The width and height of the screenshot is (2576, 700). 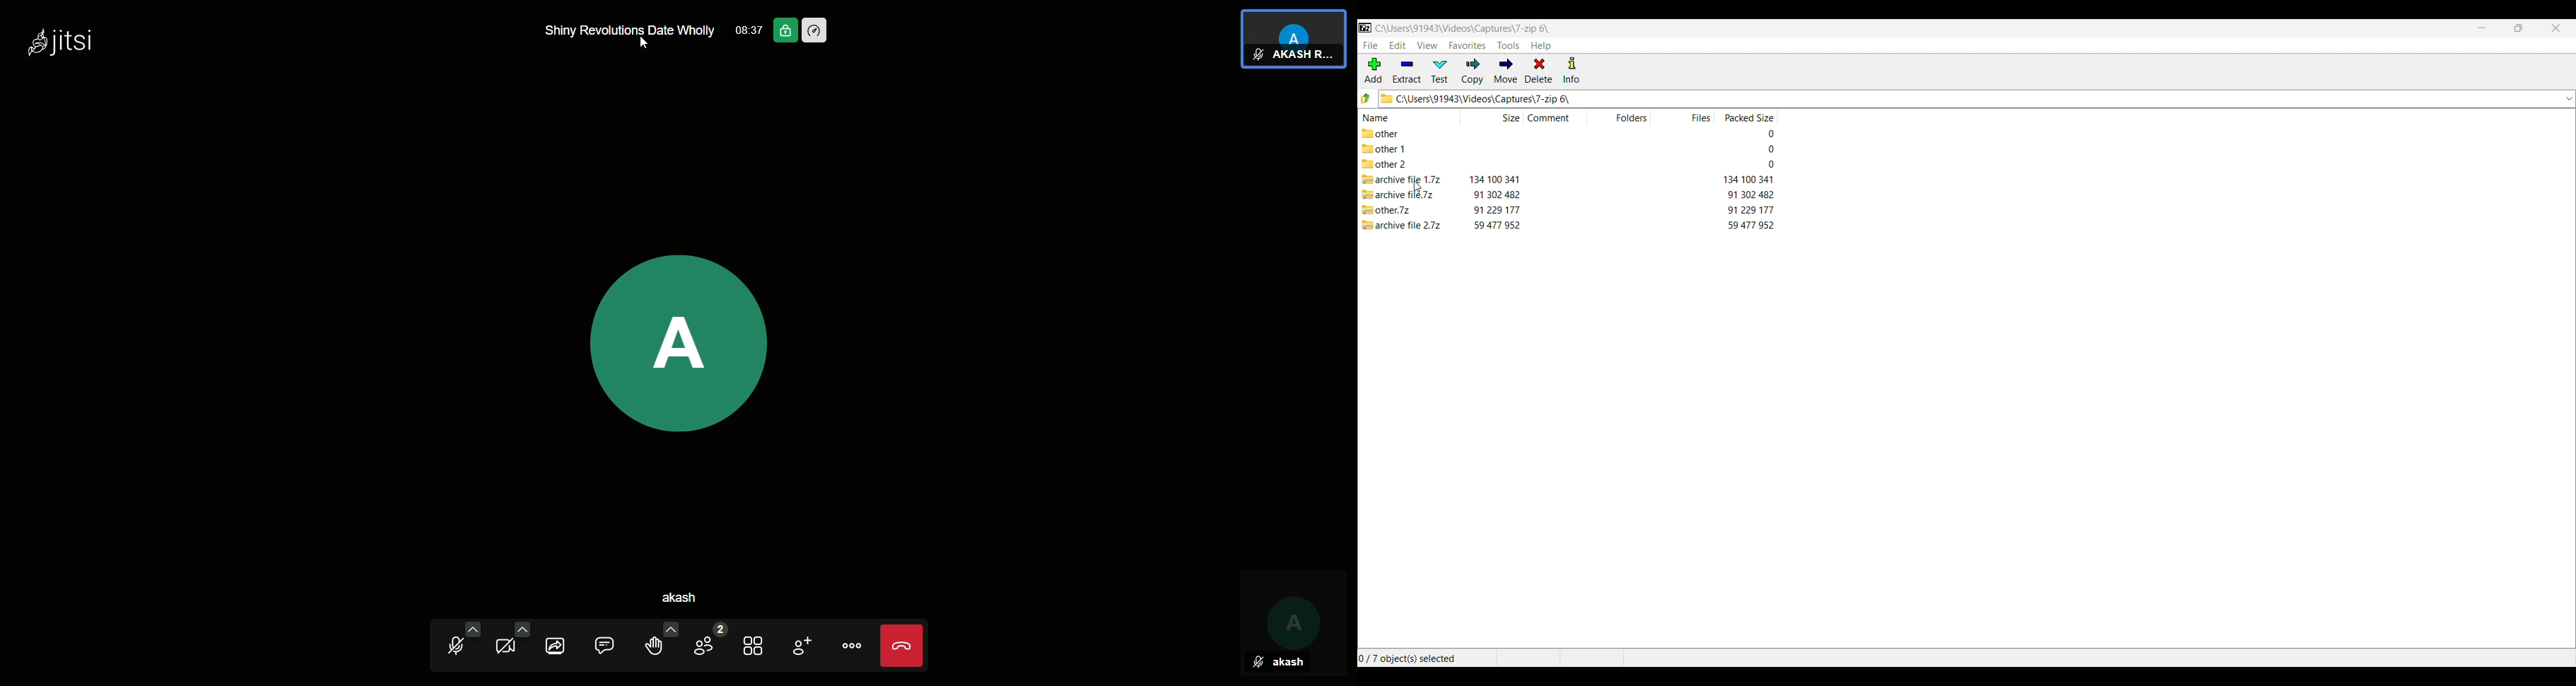 I want to click on Add, so click(x=1373, y=70).